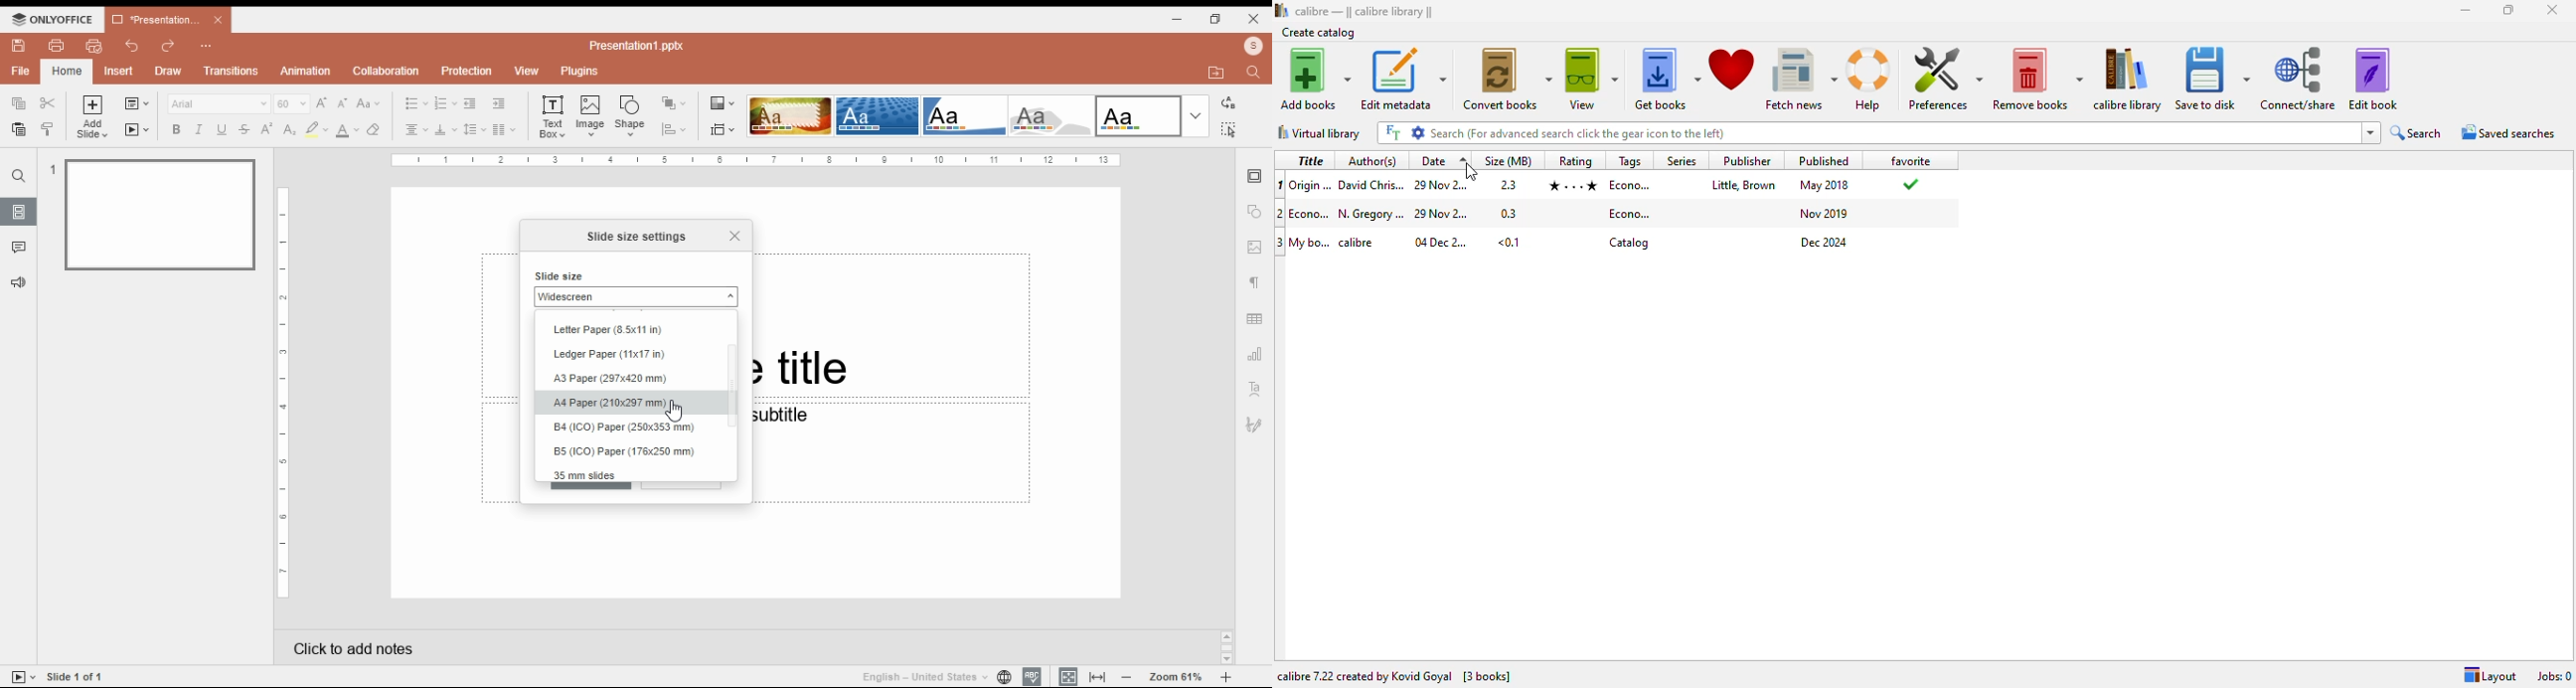  I want to click on change slide layout, so click(136, 103).